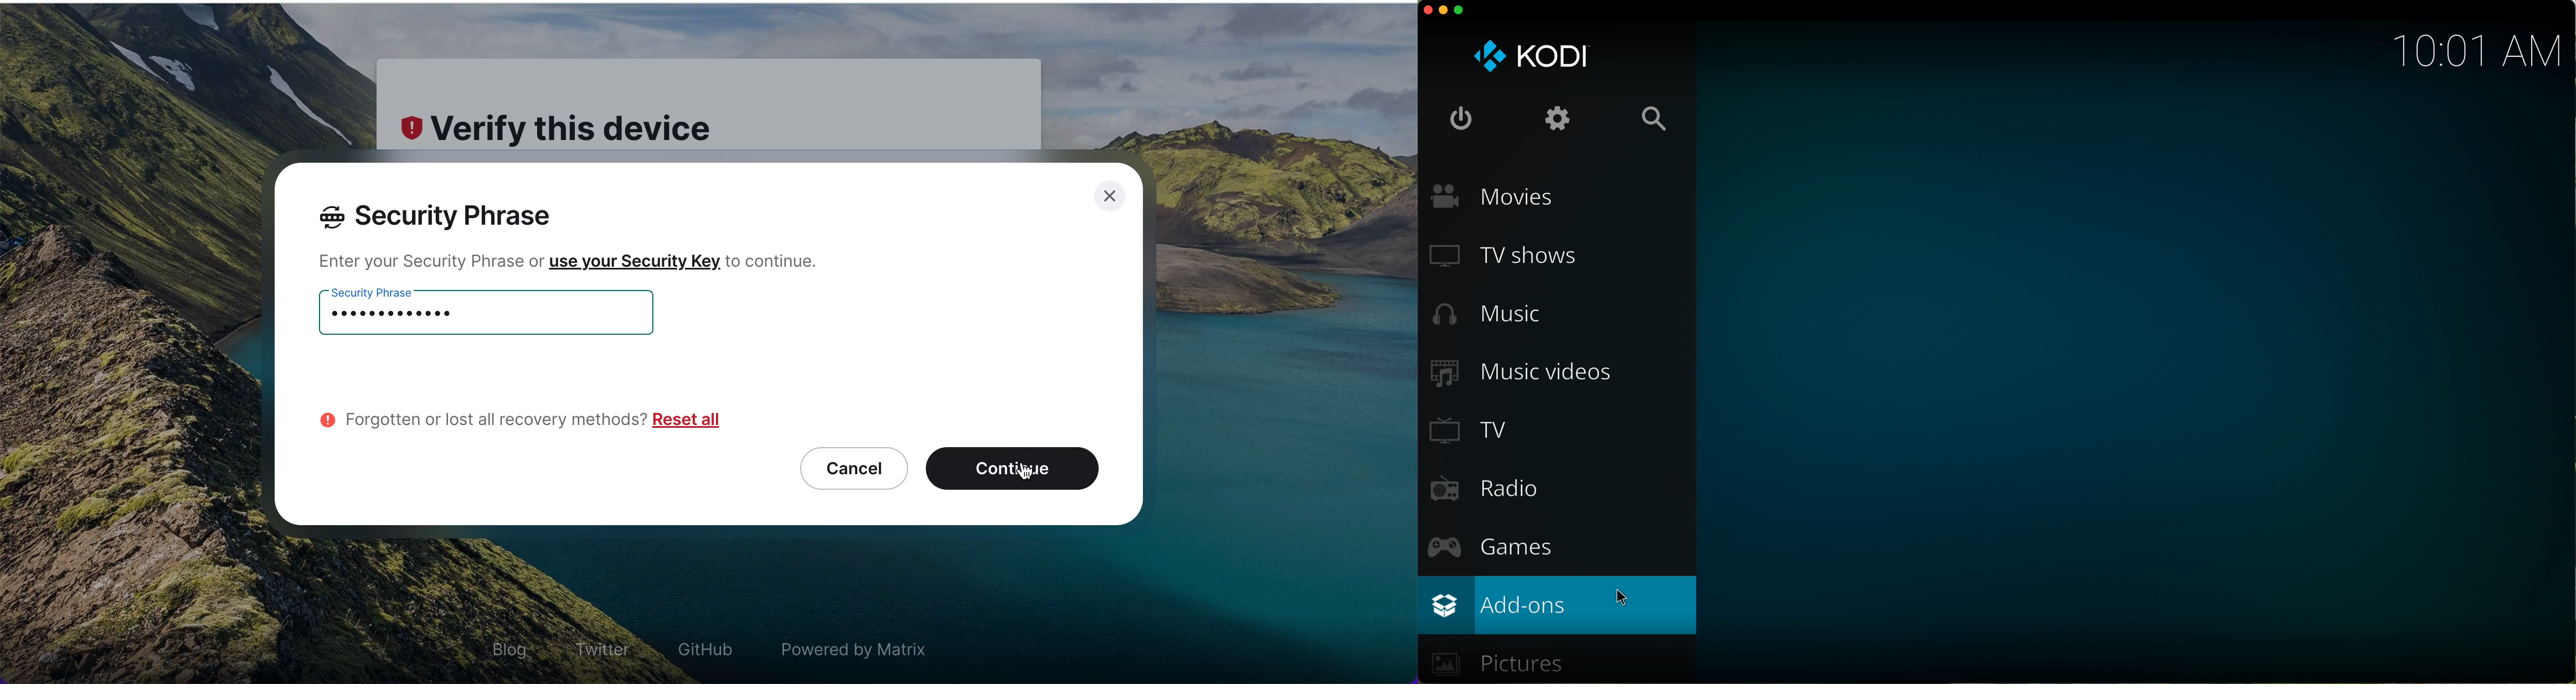 This screenshot has width=2576, height=700. What do you see at coordinates (704, 648) in the screenshot?
I see `github` at bounding box center [704, 648].